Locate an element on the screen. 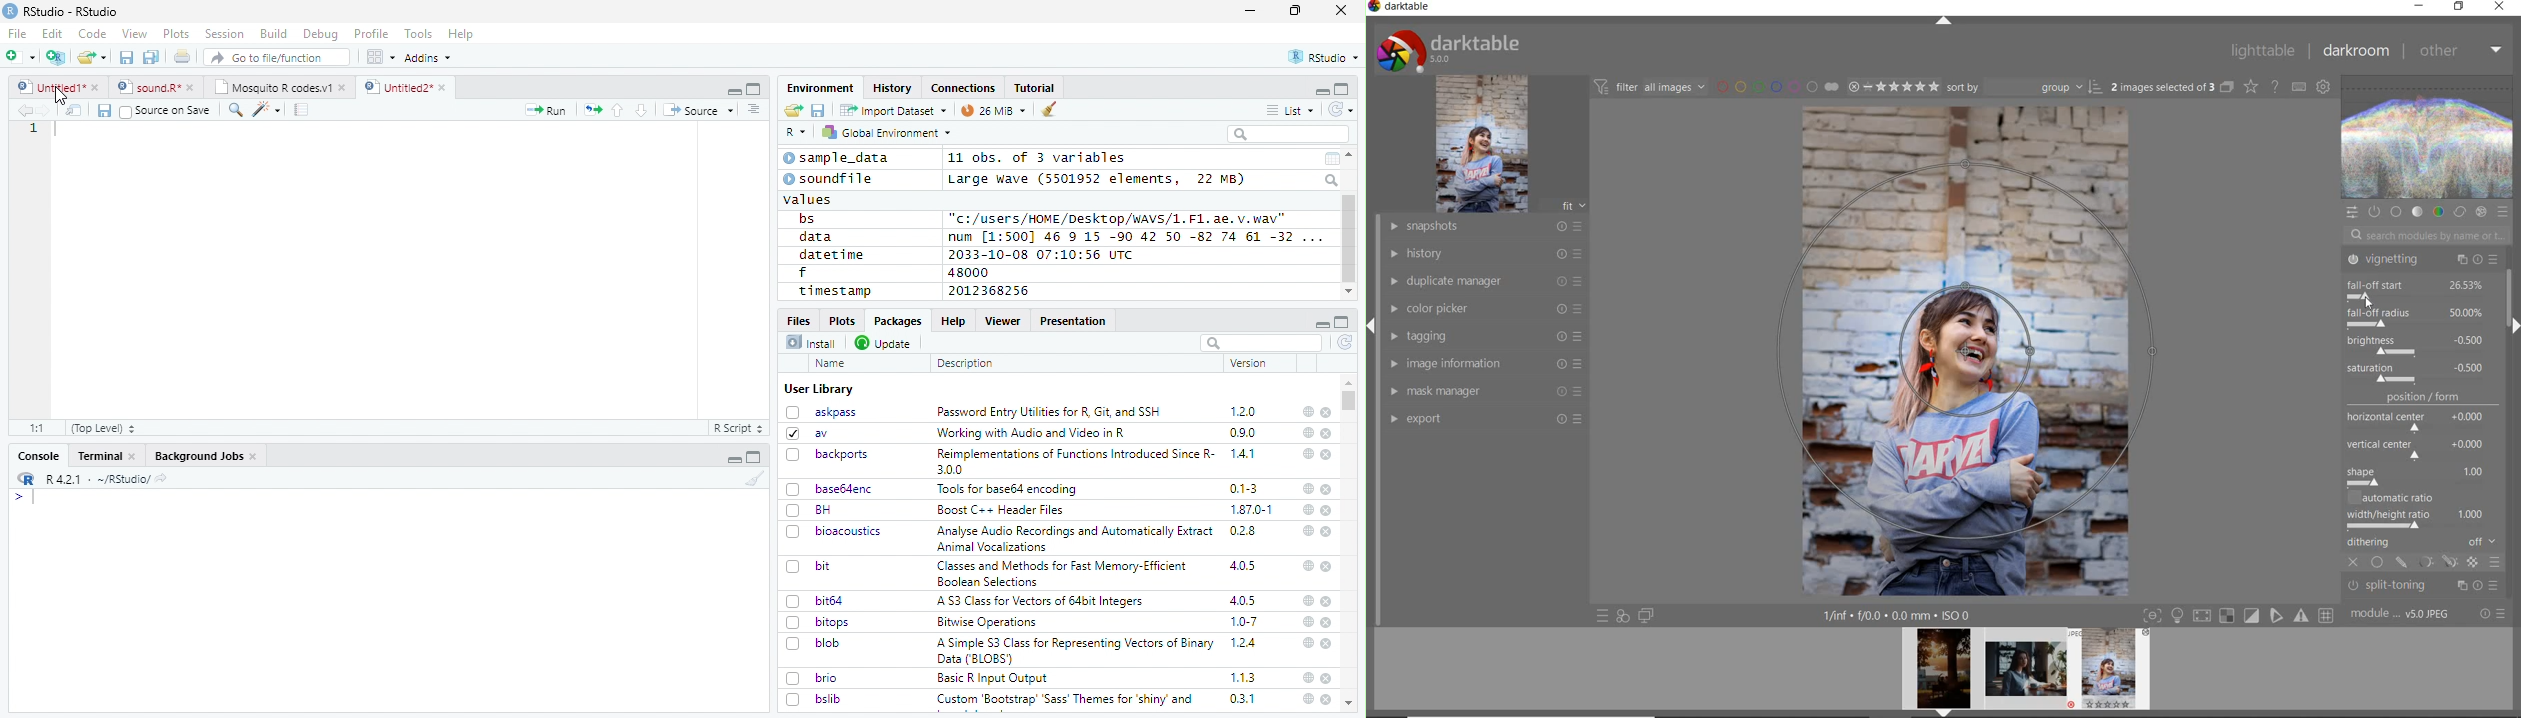 The width and height of the screenshot is (2548, 728). "c:/users/HOME /Desktop/wWAVS/1.F1, ae. v.wav" is located at coordinates (1119, 217).